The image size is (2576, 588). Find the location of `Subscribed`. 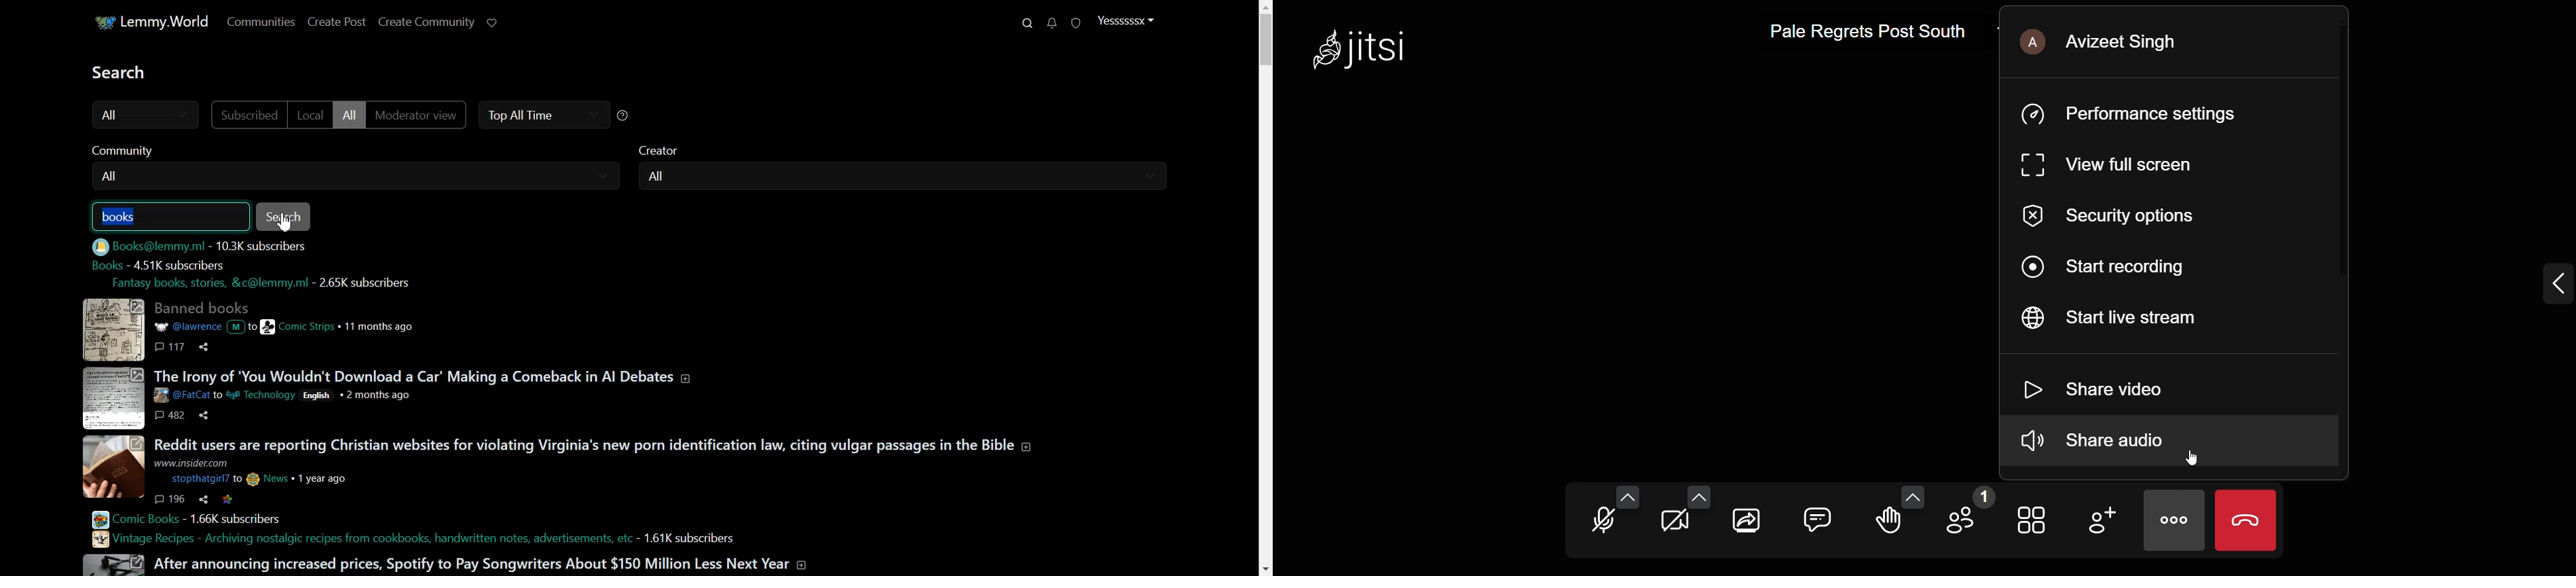

Subscribed is located at coordinates (253, 115).